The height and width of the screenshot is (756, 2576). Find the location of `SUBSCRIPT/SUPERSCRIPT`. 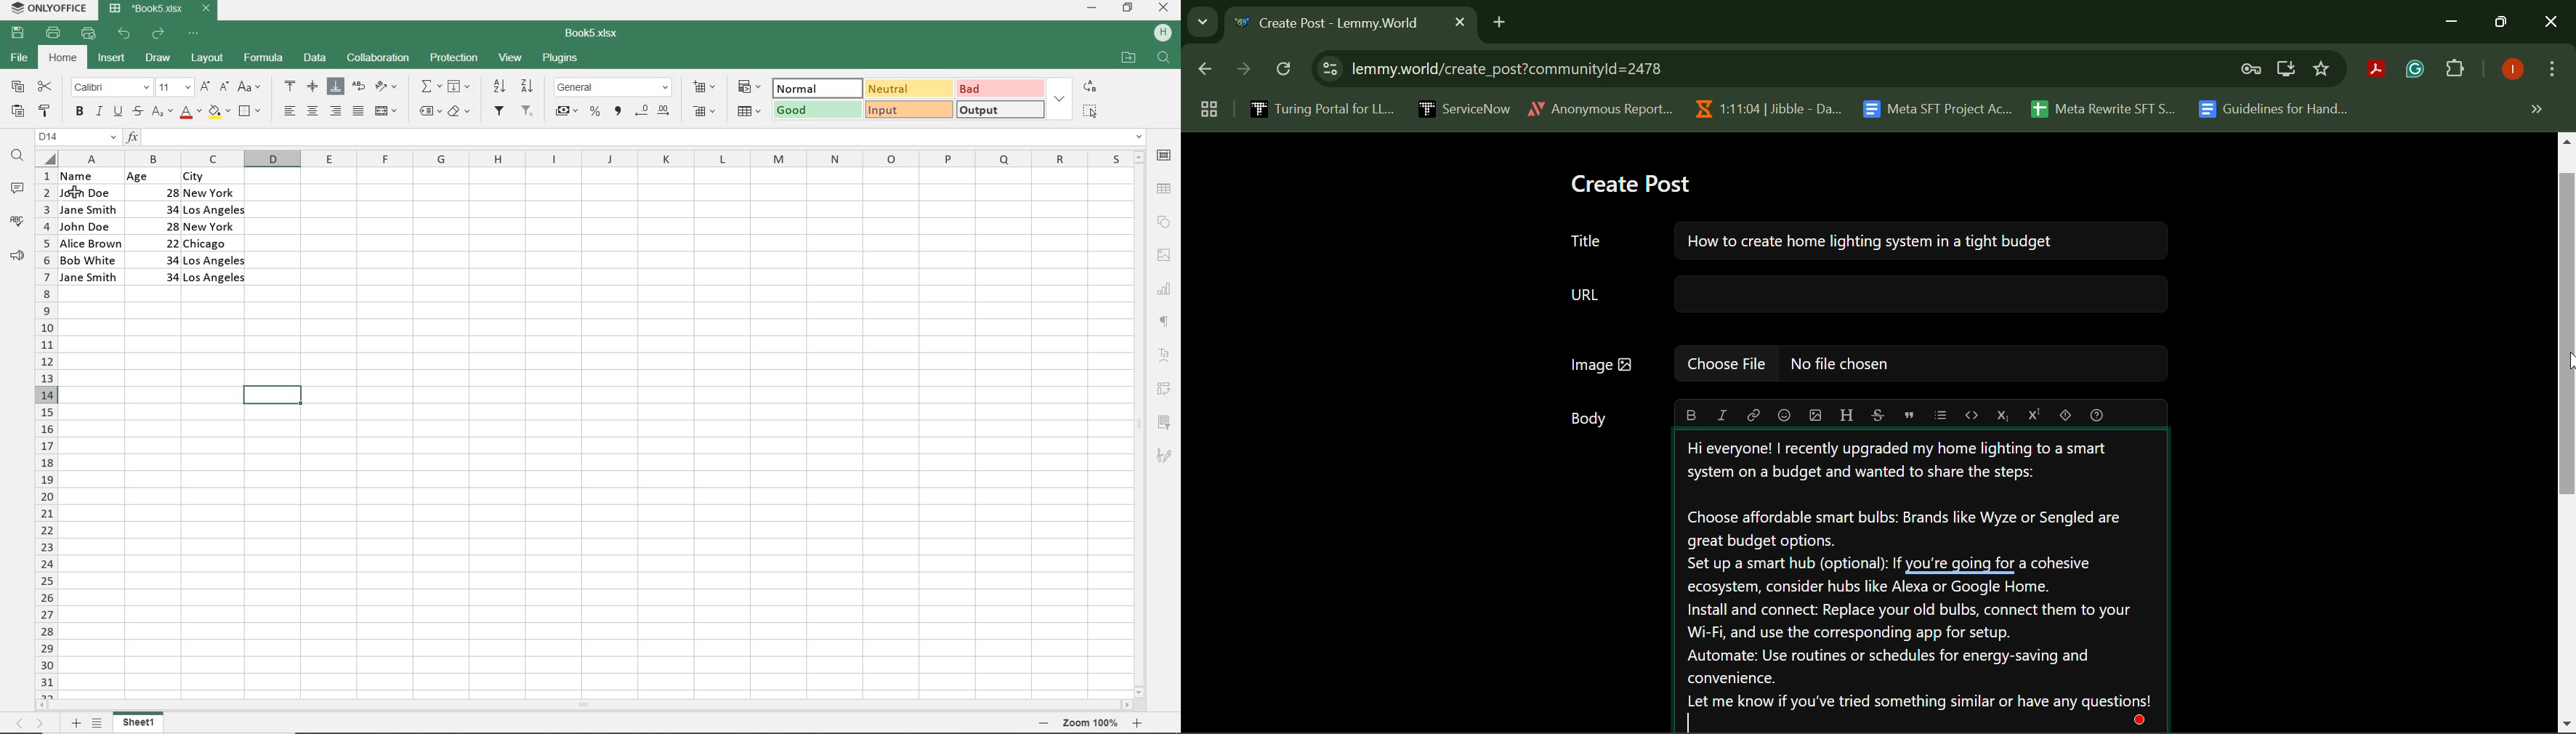

SUBSCRIPT/SUPERSCRIPT is located at coordinates (161, 111).